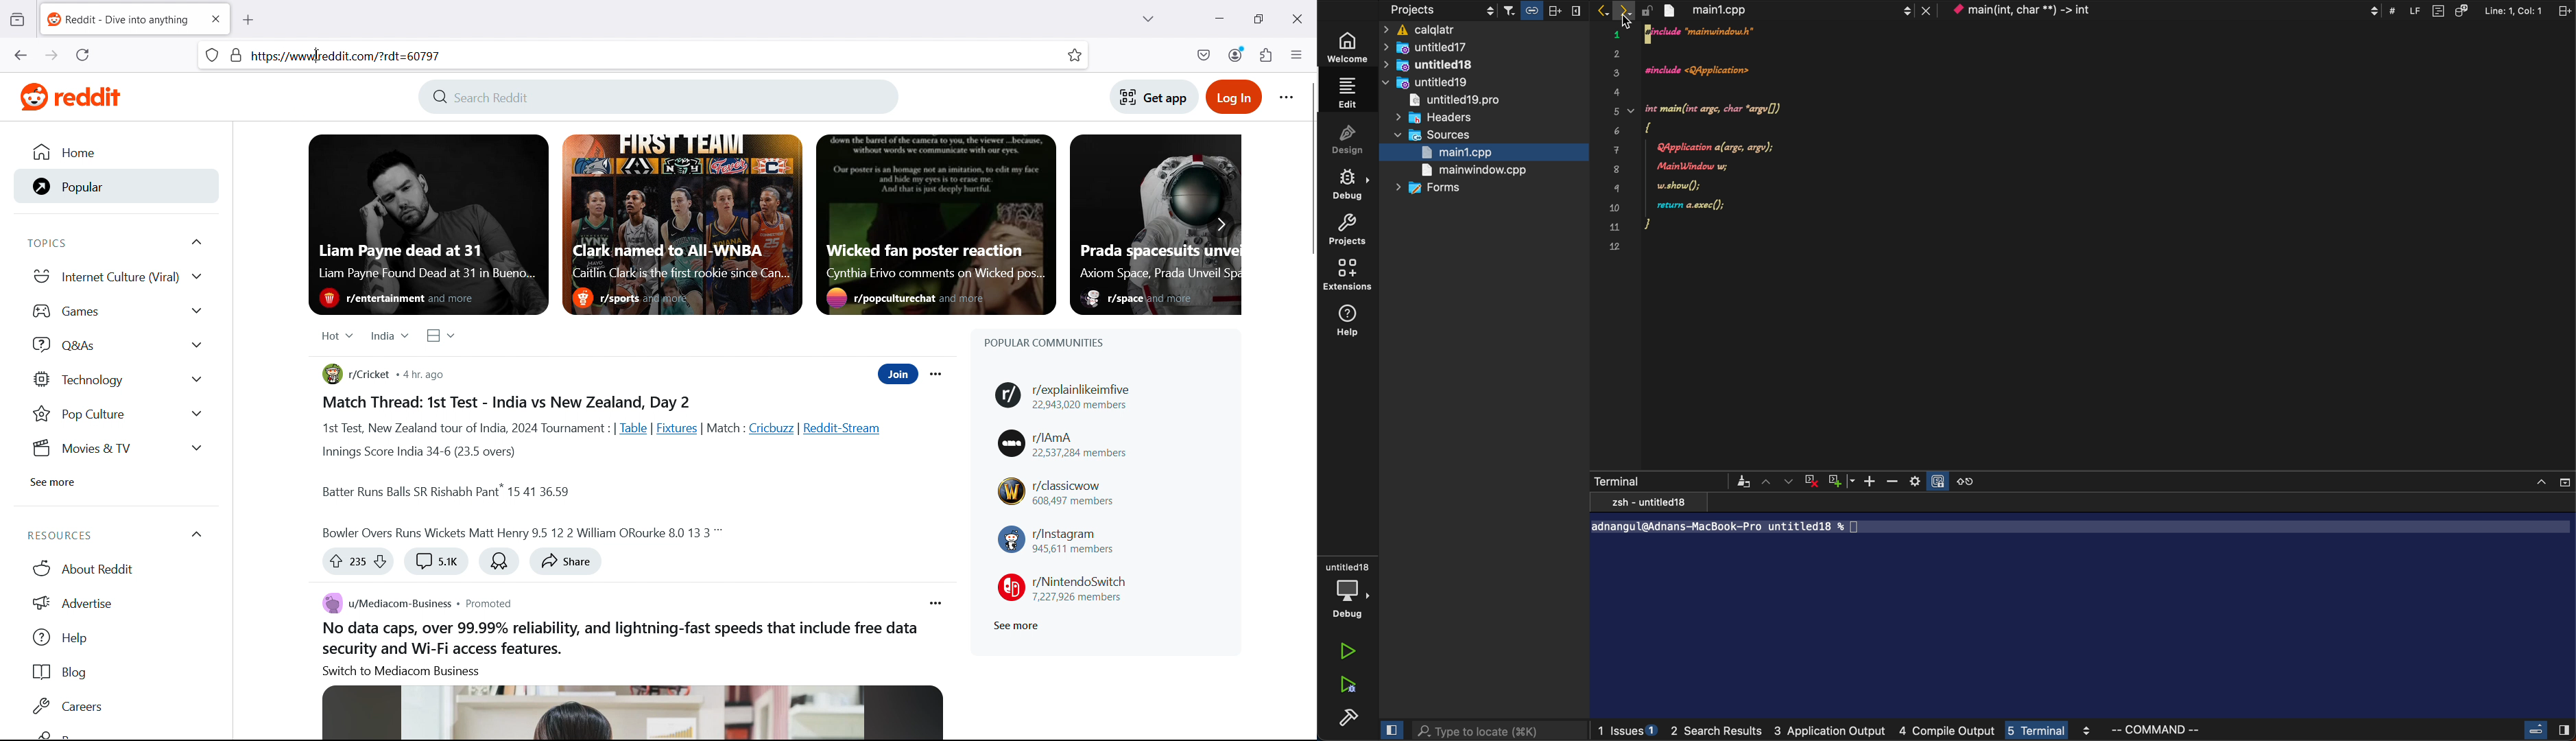  I want to click on r/cricket community, so click(356, 375).